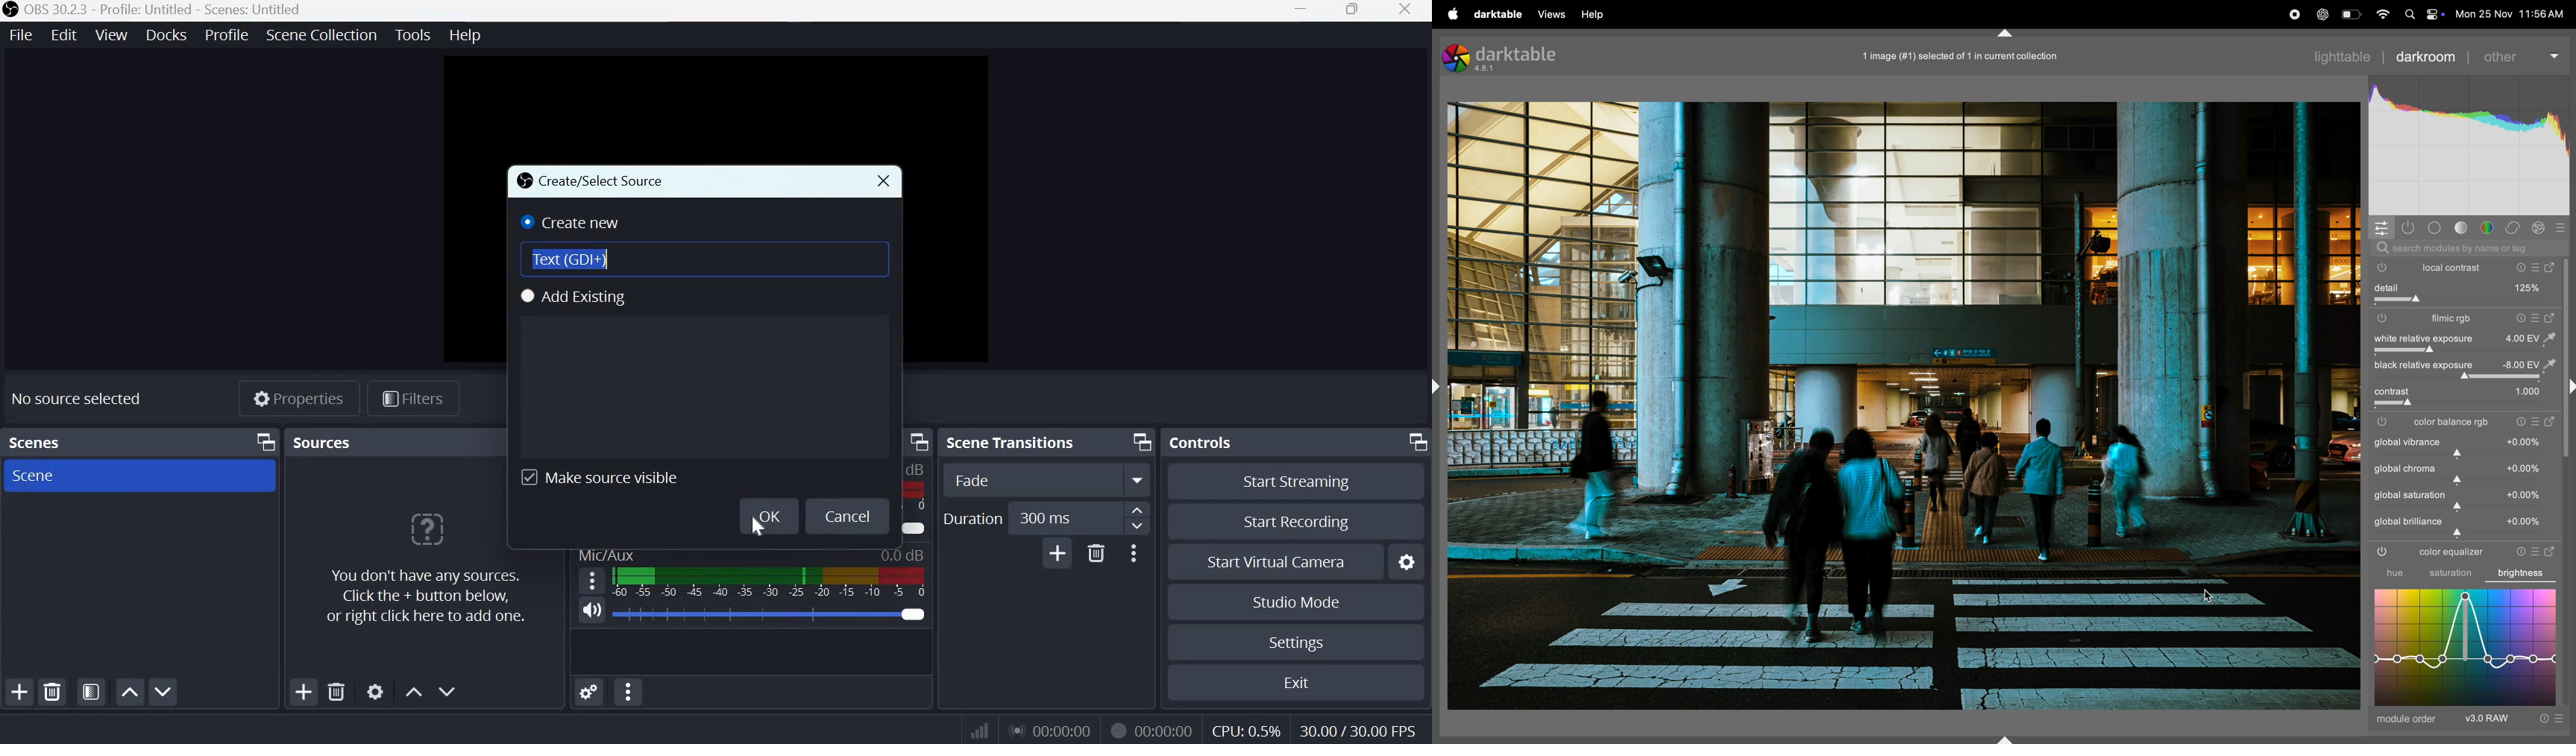 The width and height of the screenshot is (2576, 756). Describe the element at coordinates (2467, 351) in the screenshot. I see `slider` at that location.